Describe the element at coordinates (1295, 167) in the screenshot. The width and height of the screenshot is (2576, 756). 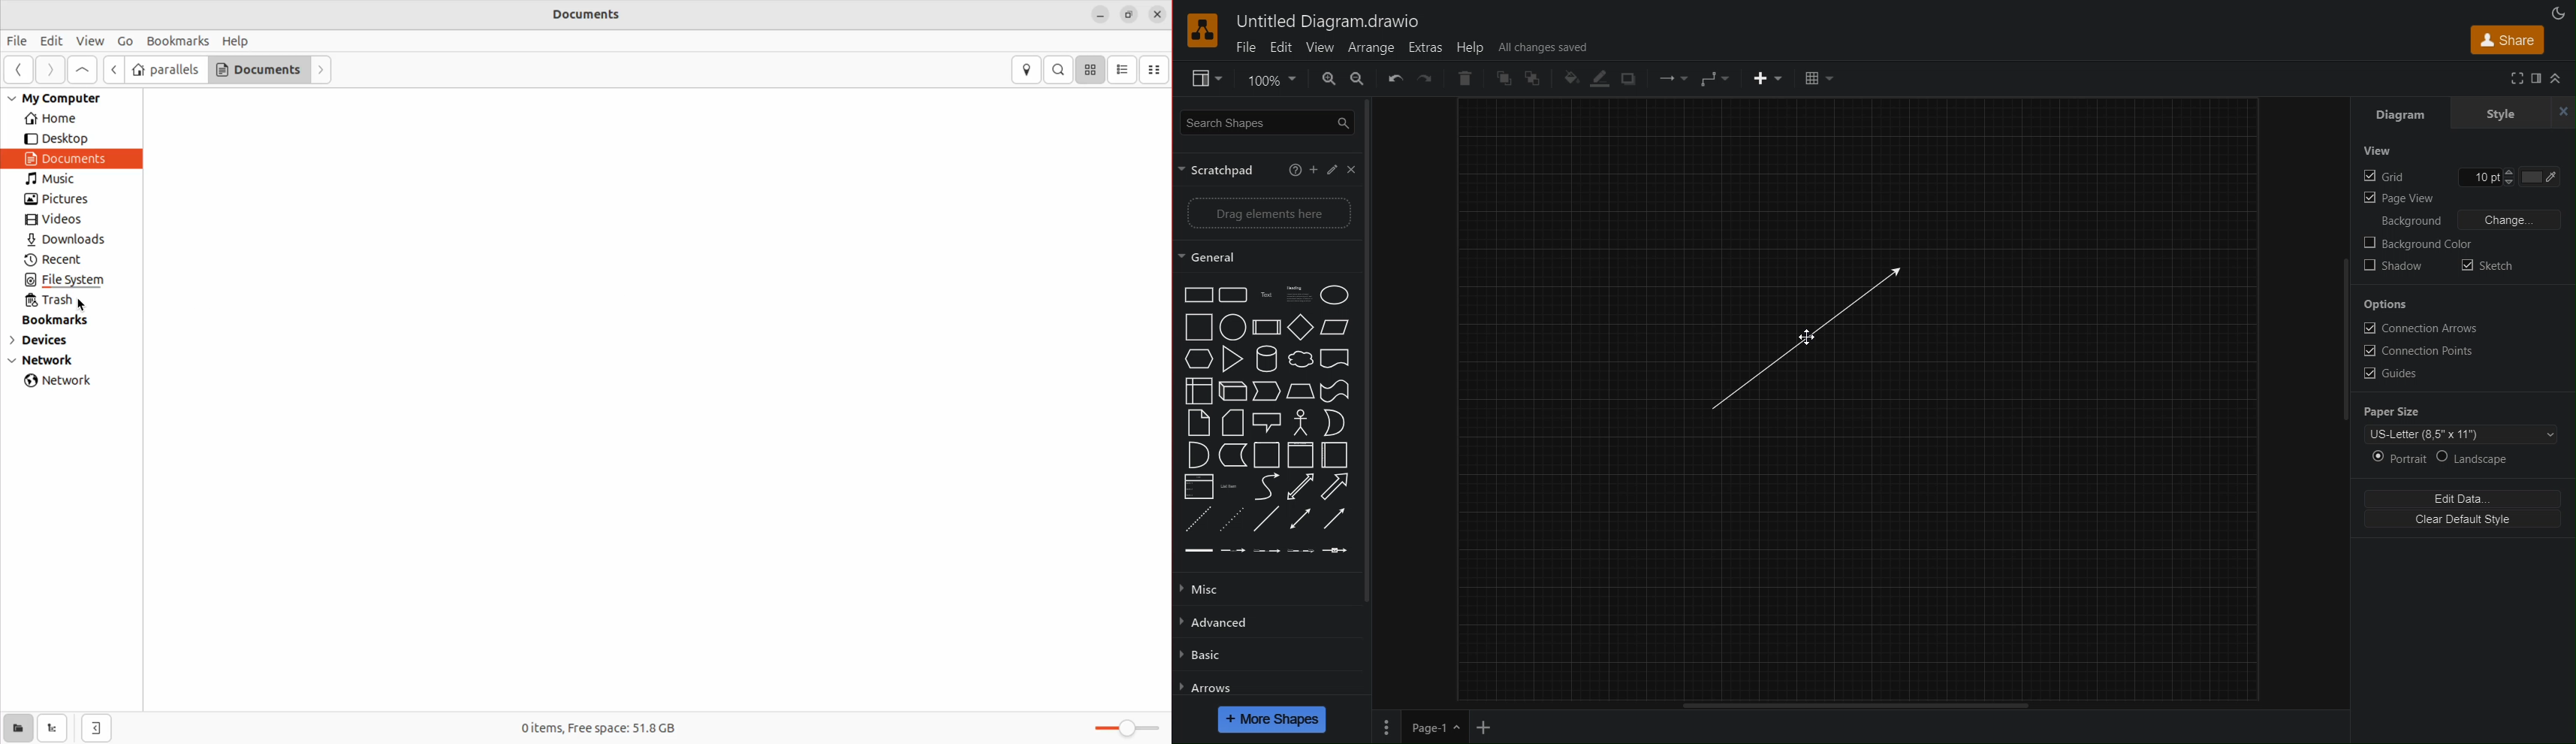
I see `Help` at that location.